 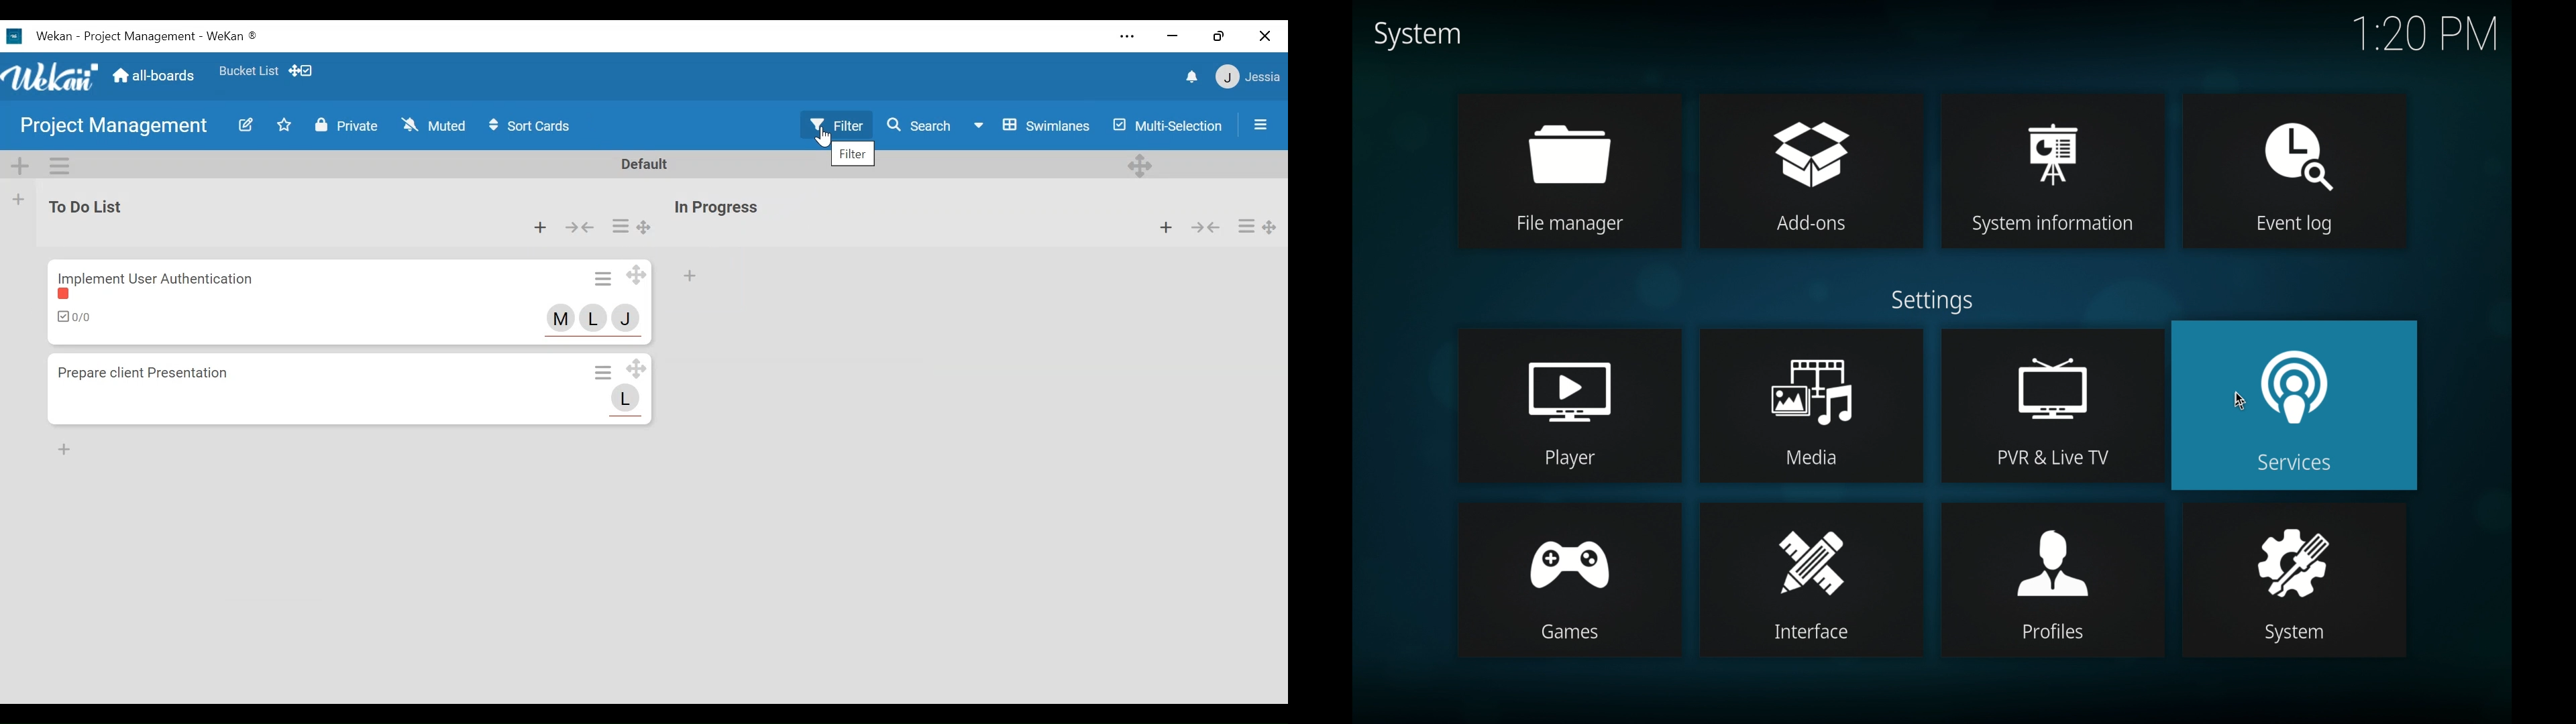 What do you see at coordinates (558, 319) in the screenshot?
I see `member` at bounding box center [558, 319].